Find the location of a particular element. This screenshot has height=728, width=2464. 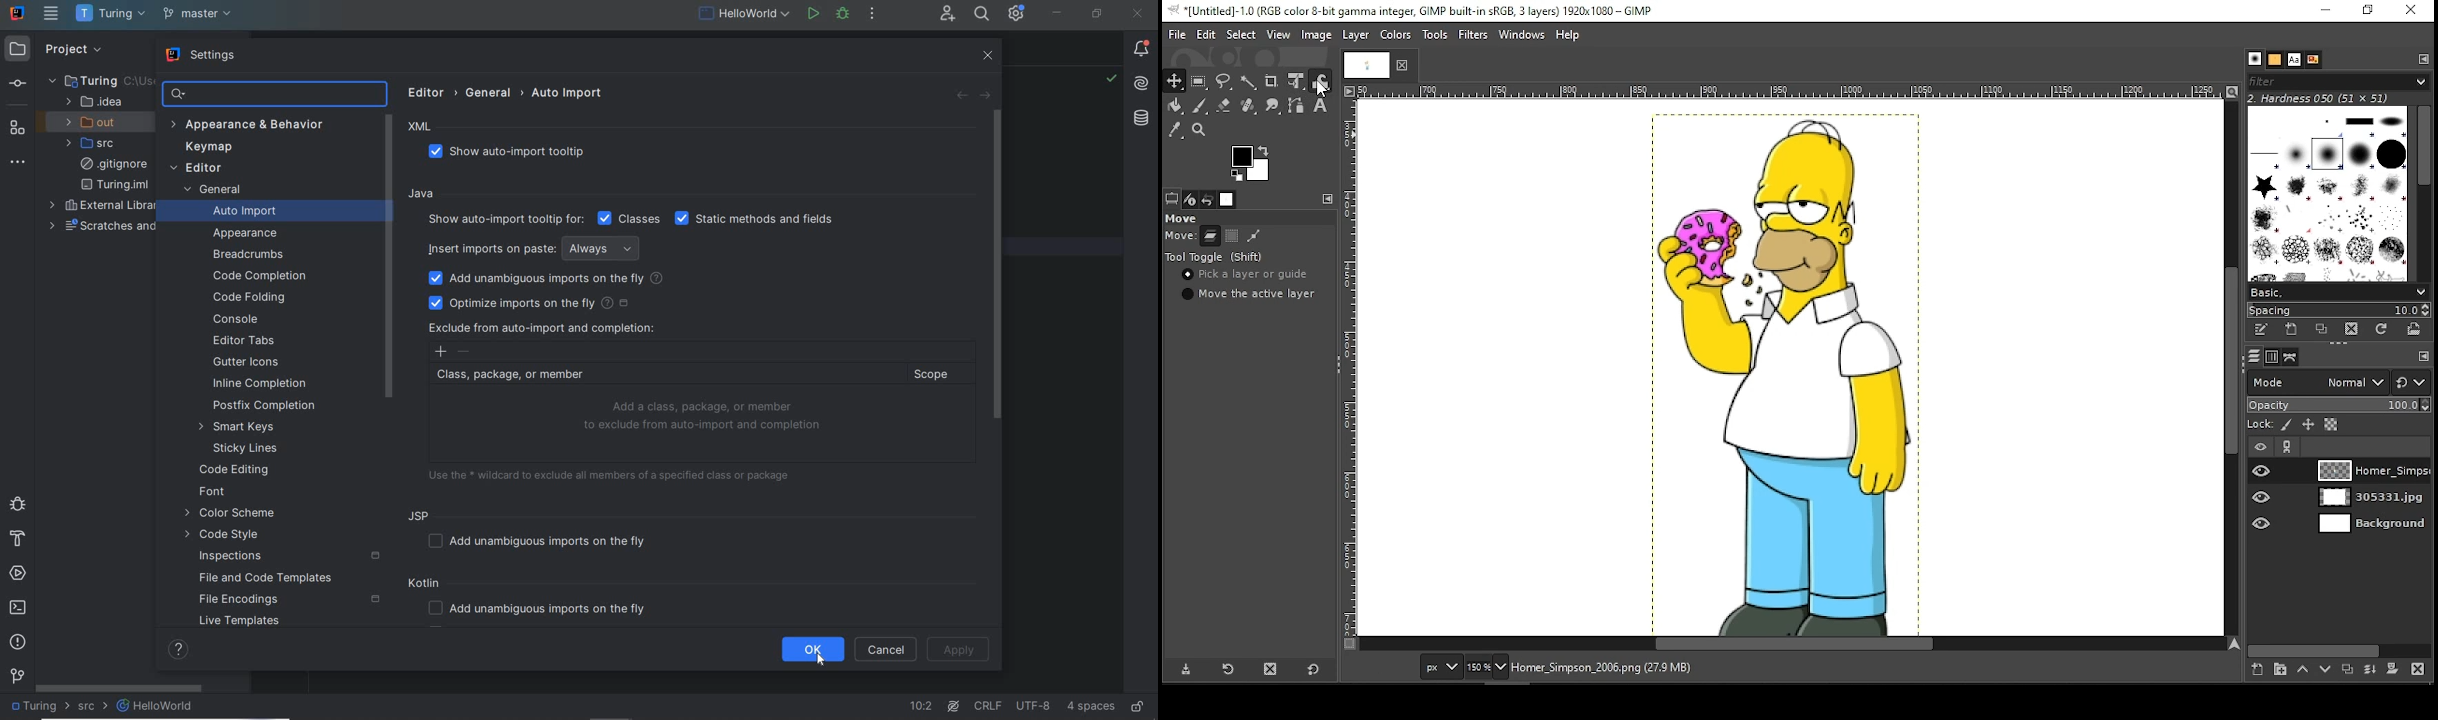

view is located at coordinates (1280, 35).